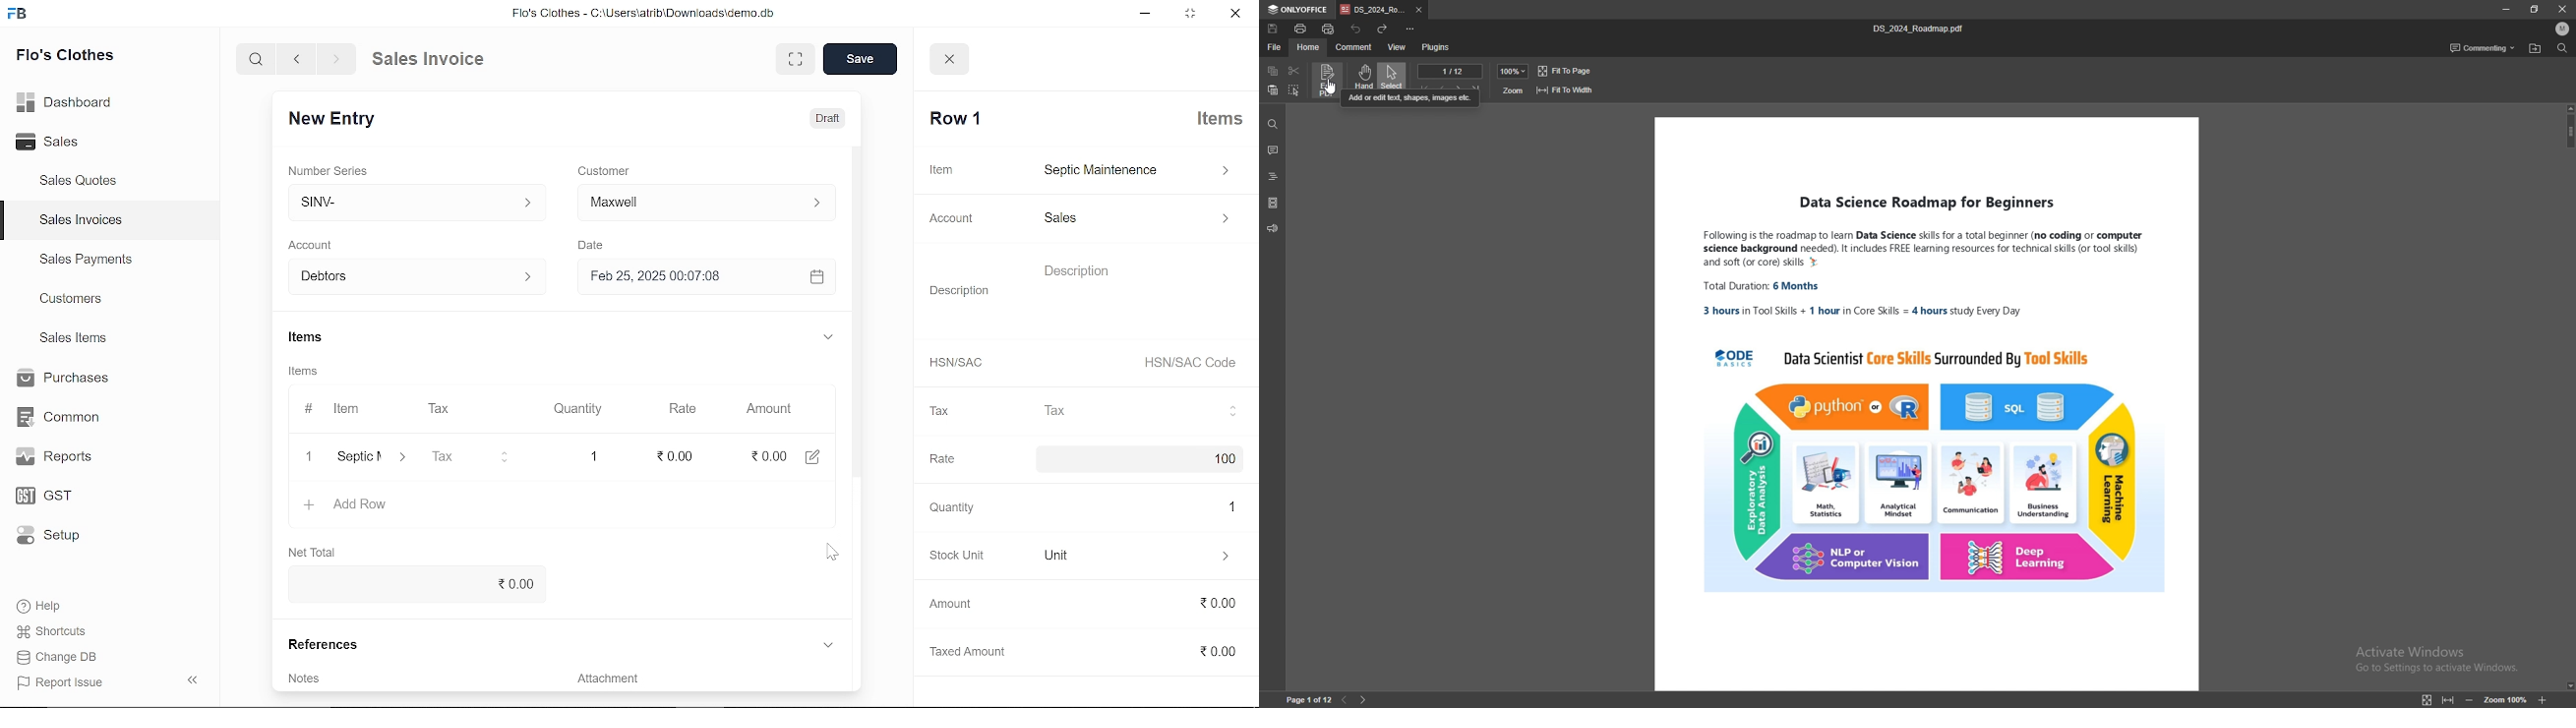 The height and width of the screenshot is (728, 2576). What do you see at coordinates (312, 371) in the screenshot?
I see `Items` at bounding box center [312, 371].